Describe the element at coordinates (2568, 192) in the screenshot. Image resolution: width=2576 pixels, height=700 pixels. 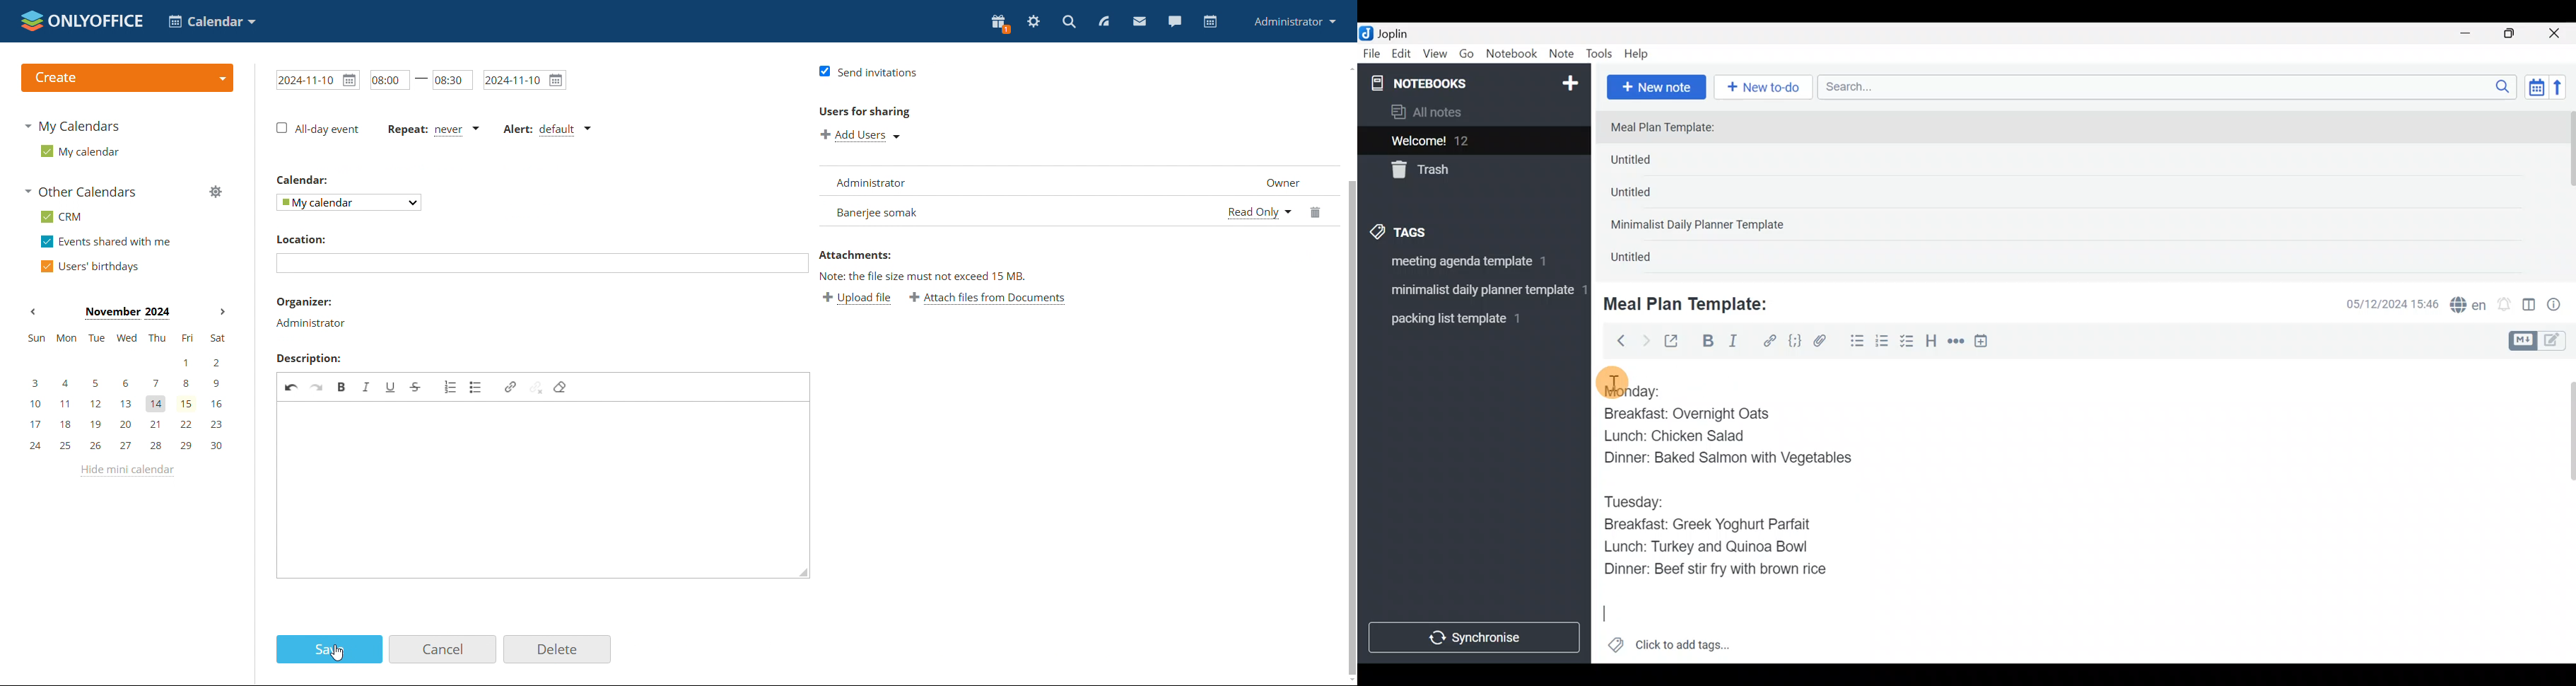
I see `scroll bar` at that location.